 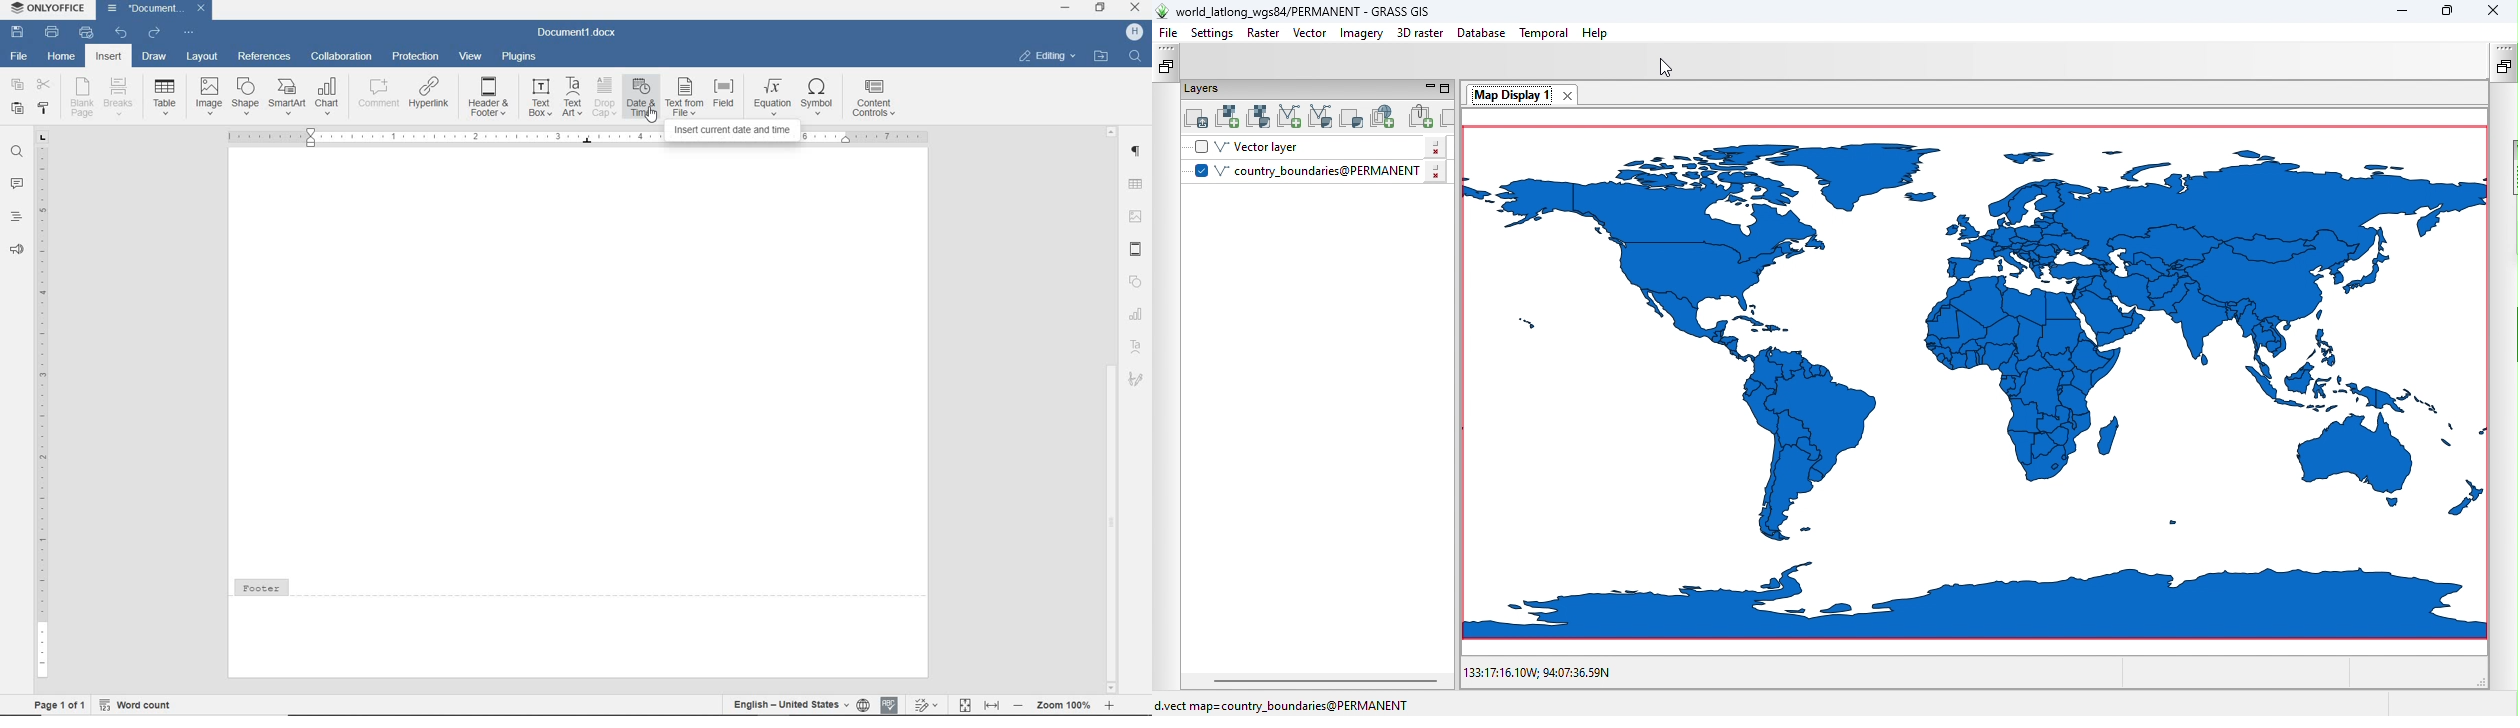 What do you see at coordinates (414, 56) in the screenshot?
I see `protection` at bounding box center [414, 56].